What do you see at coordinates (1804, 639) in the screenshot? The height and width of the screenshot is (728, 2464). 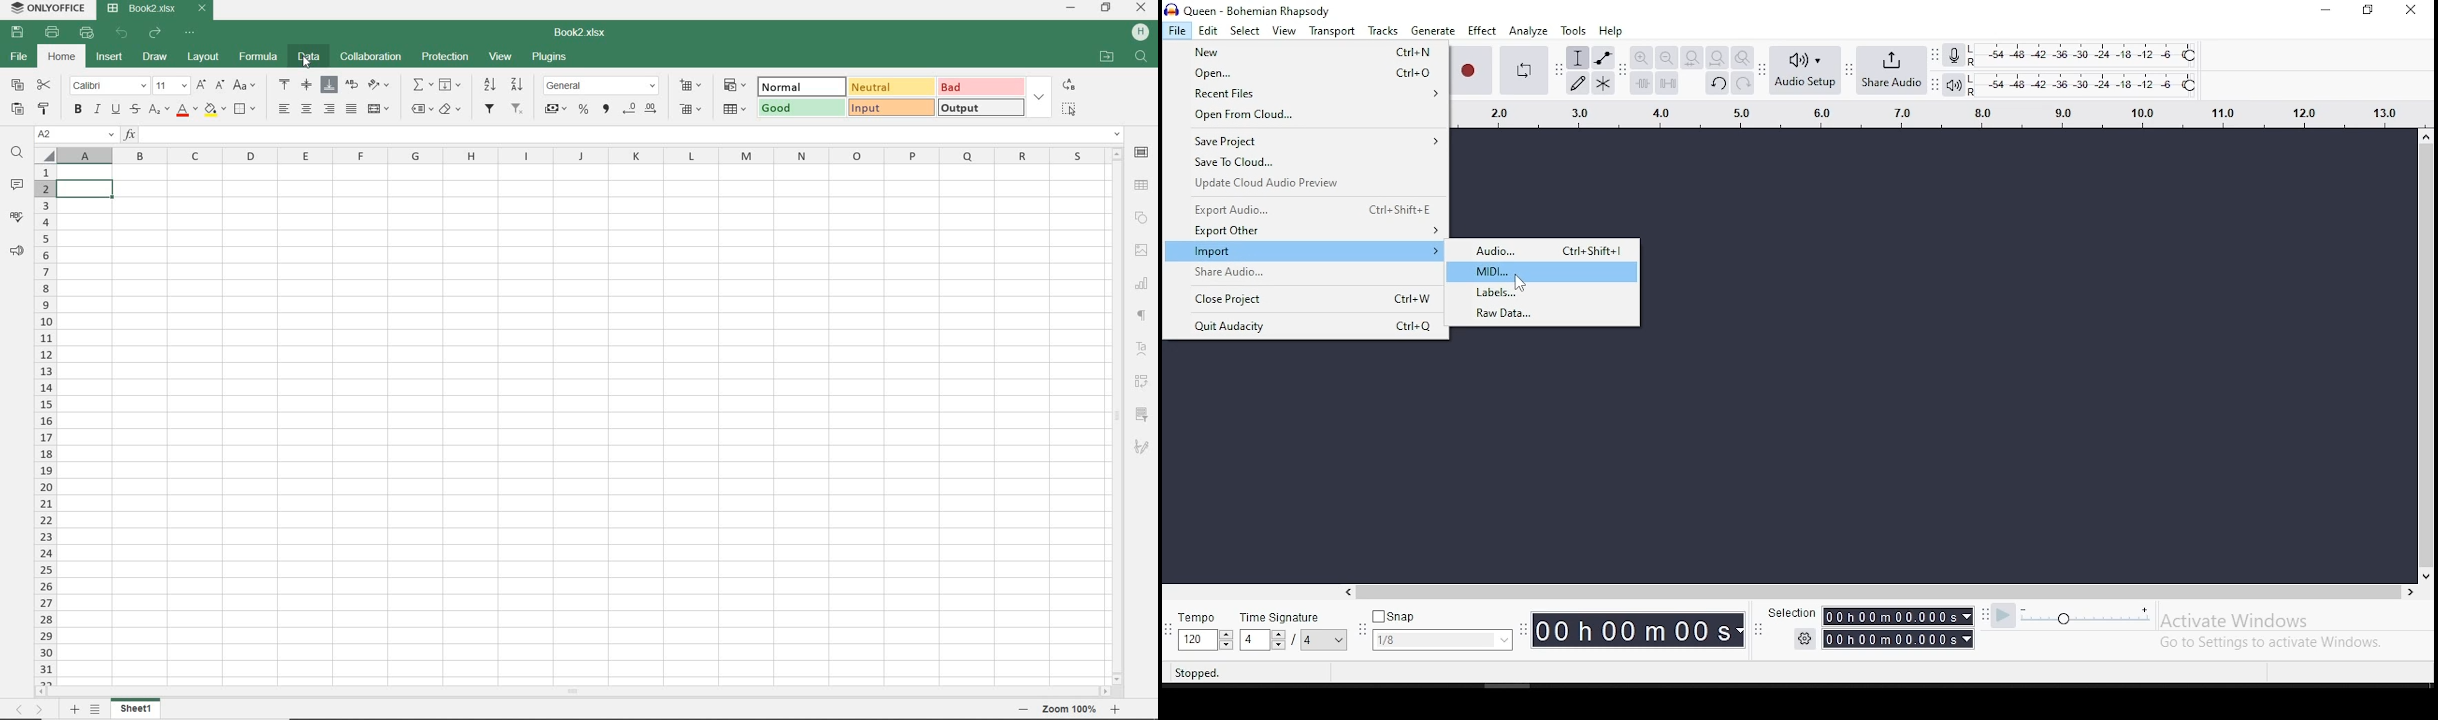 I see `settings` at bounding box center [1804, 639].